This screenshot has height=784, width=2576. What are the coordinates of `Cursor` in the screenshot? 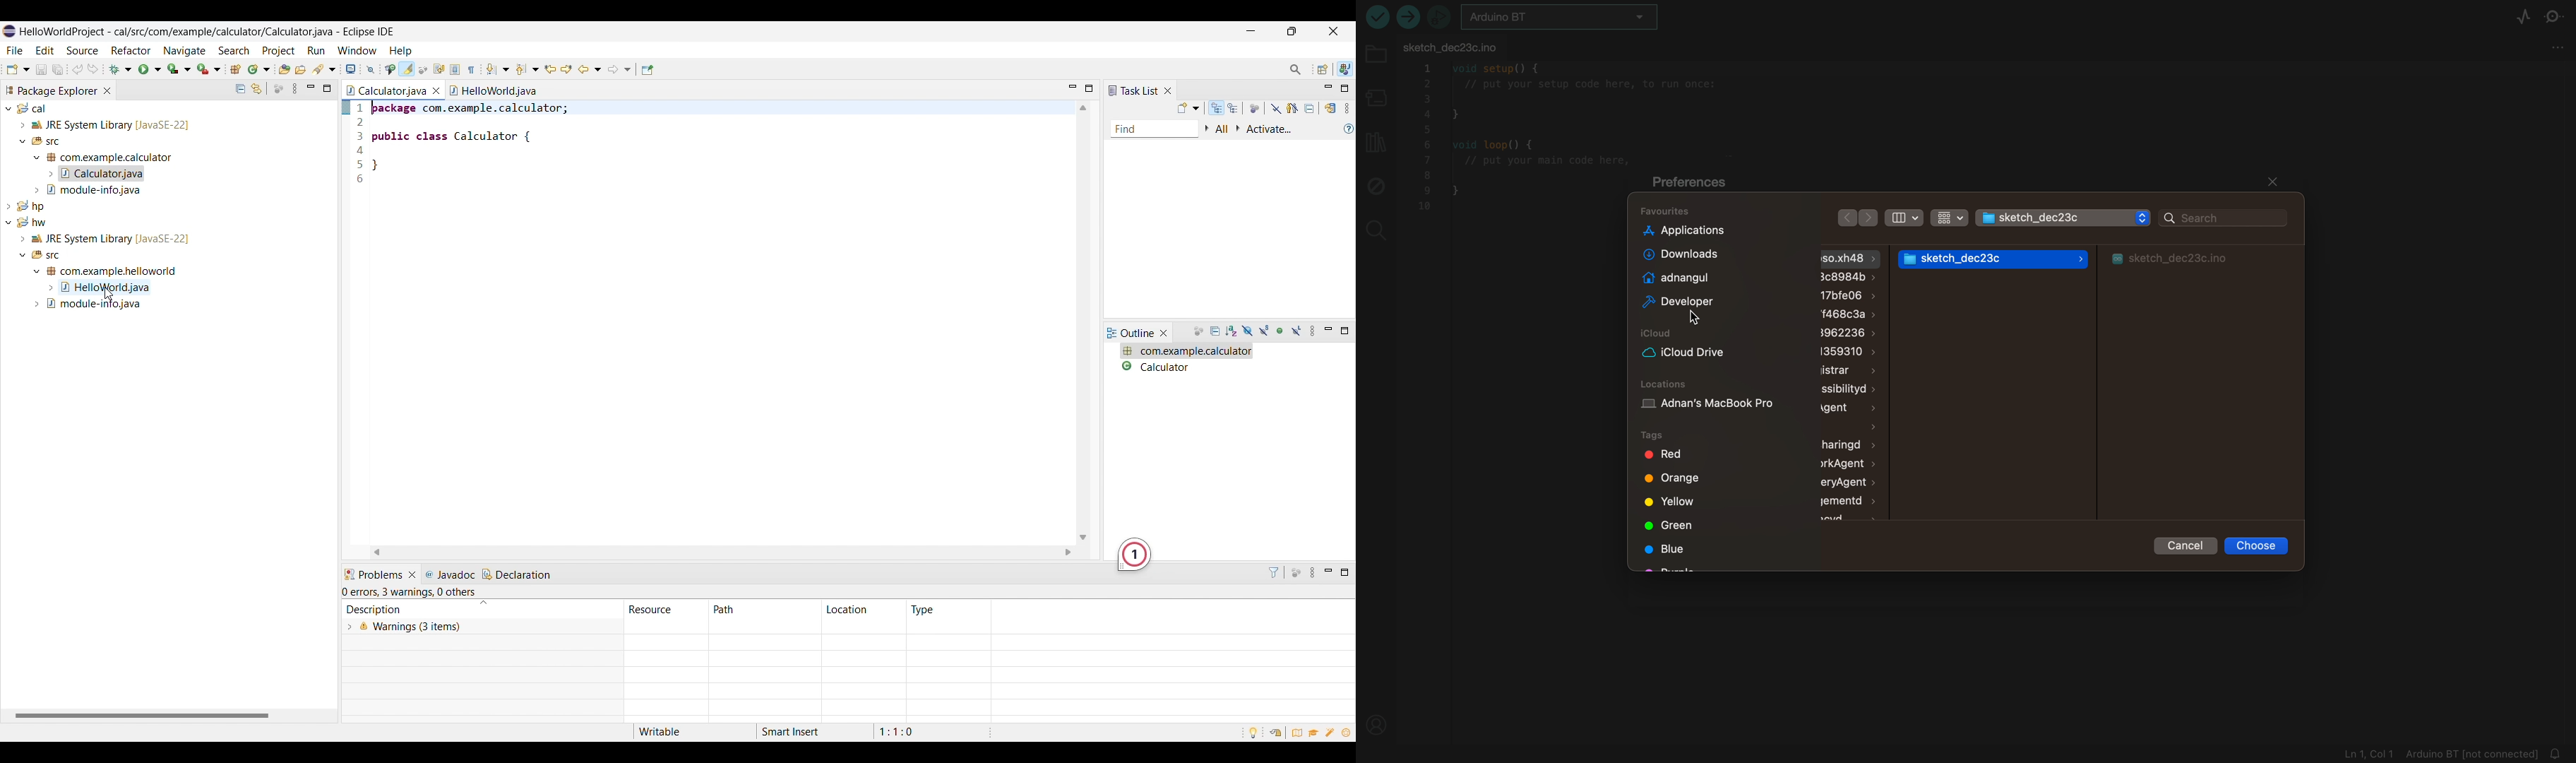 It's located at (109, 294).